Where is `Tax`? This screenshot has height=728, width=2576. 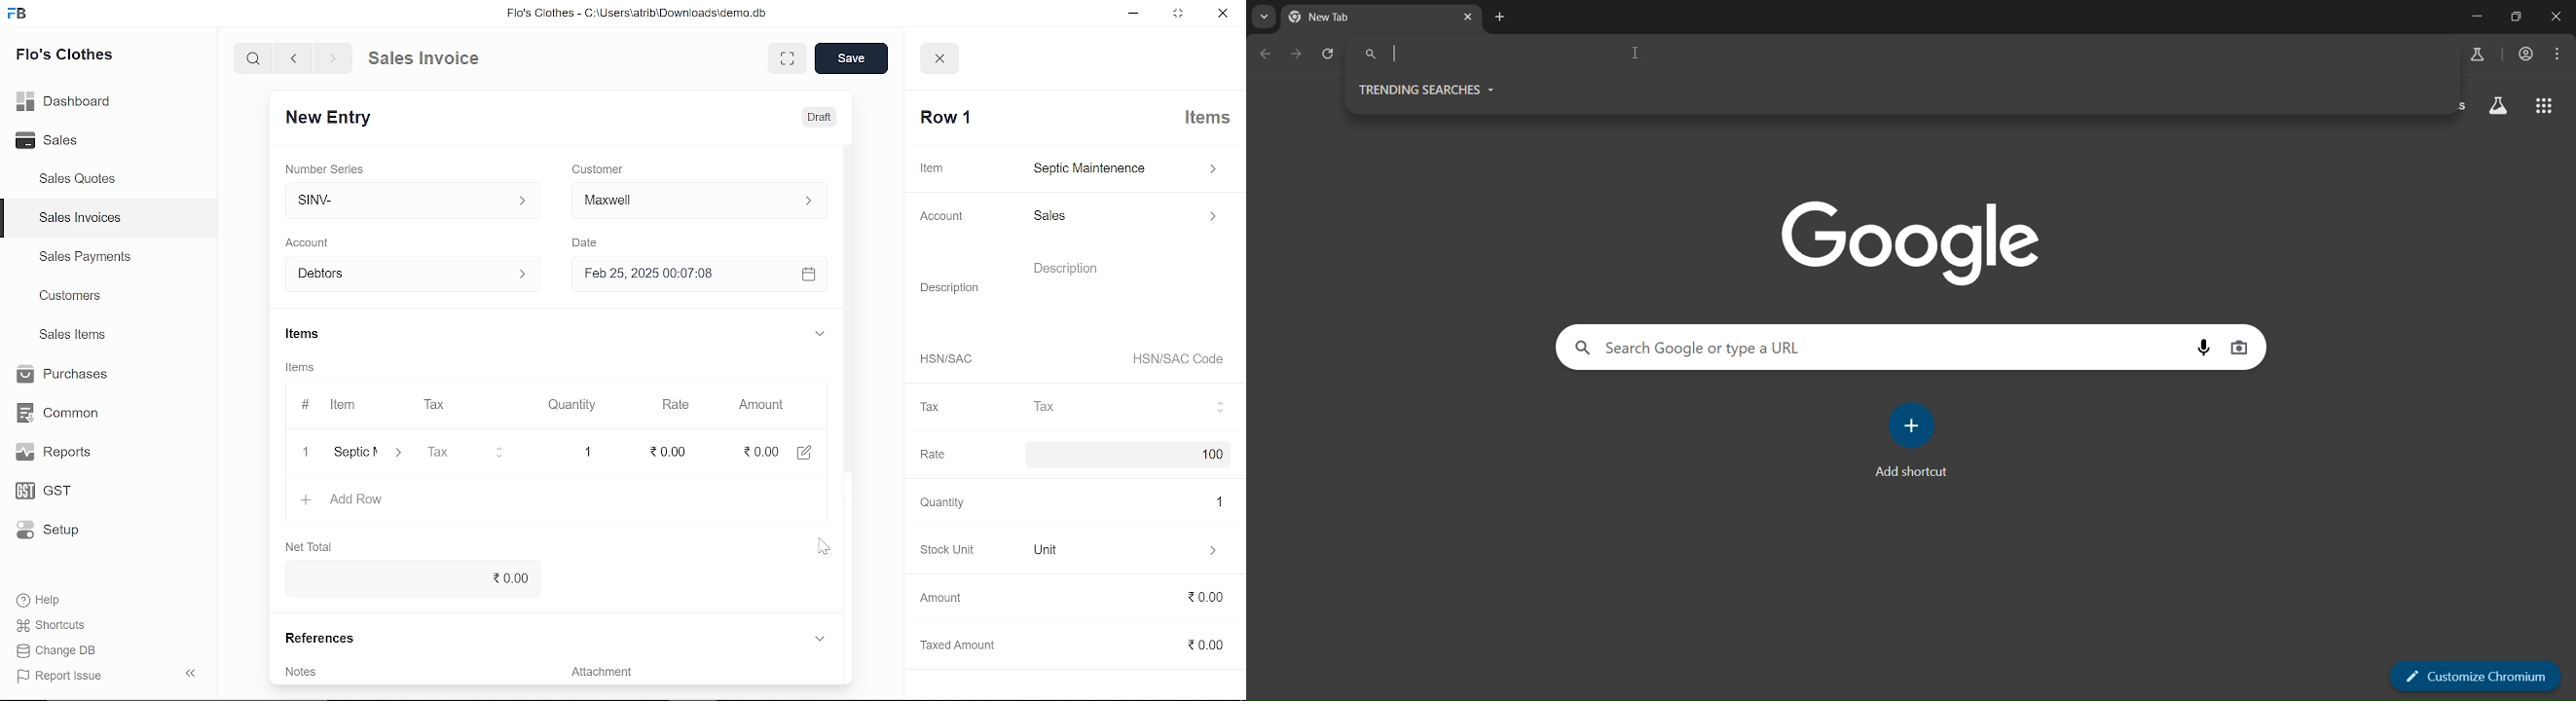 Tax is located at coordinates (929, 408).